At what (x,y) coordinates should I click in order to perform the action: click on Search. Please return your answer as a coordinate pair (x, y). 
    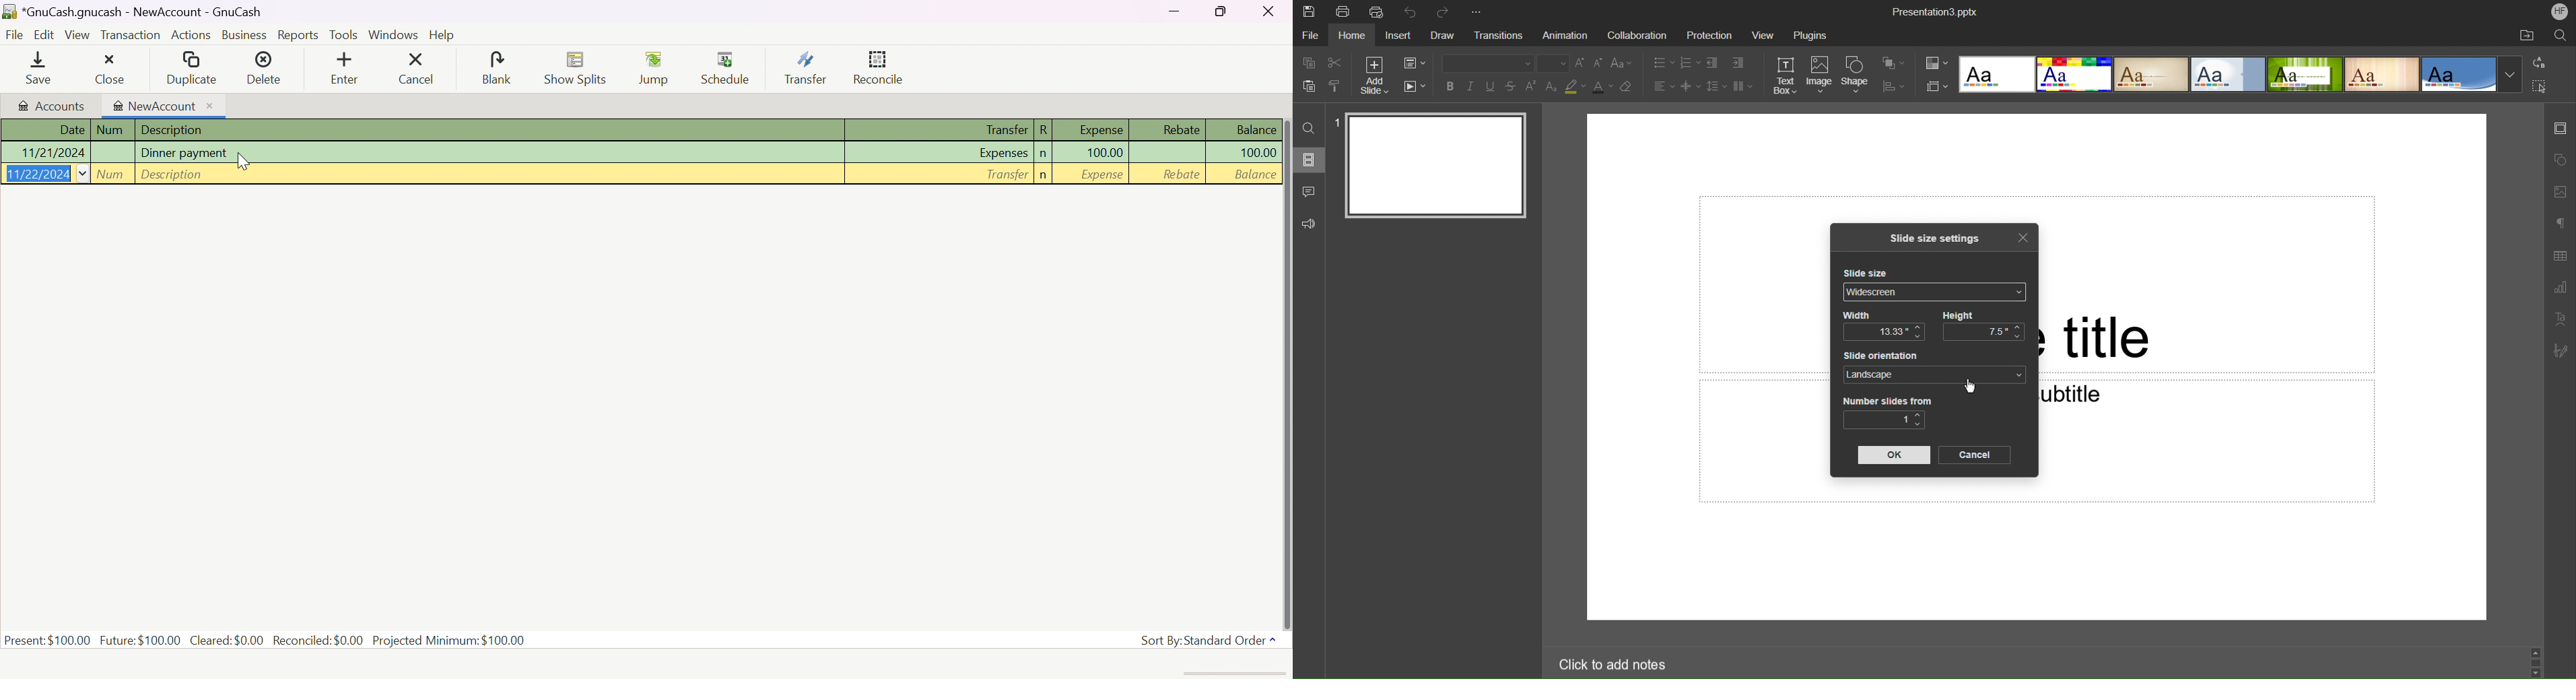
    Looking at the image, I should click on (2560, 37).